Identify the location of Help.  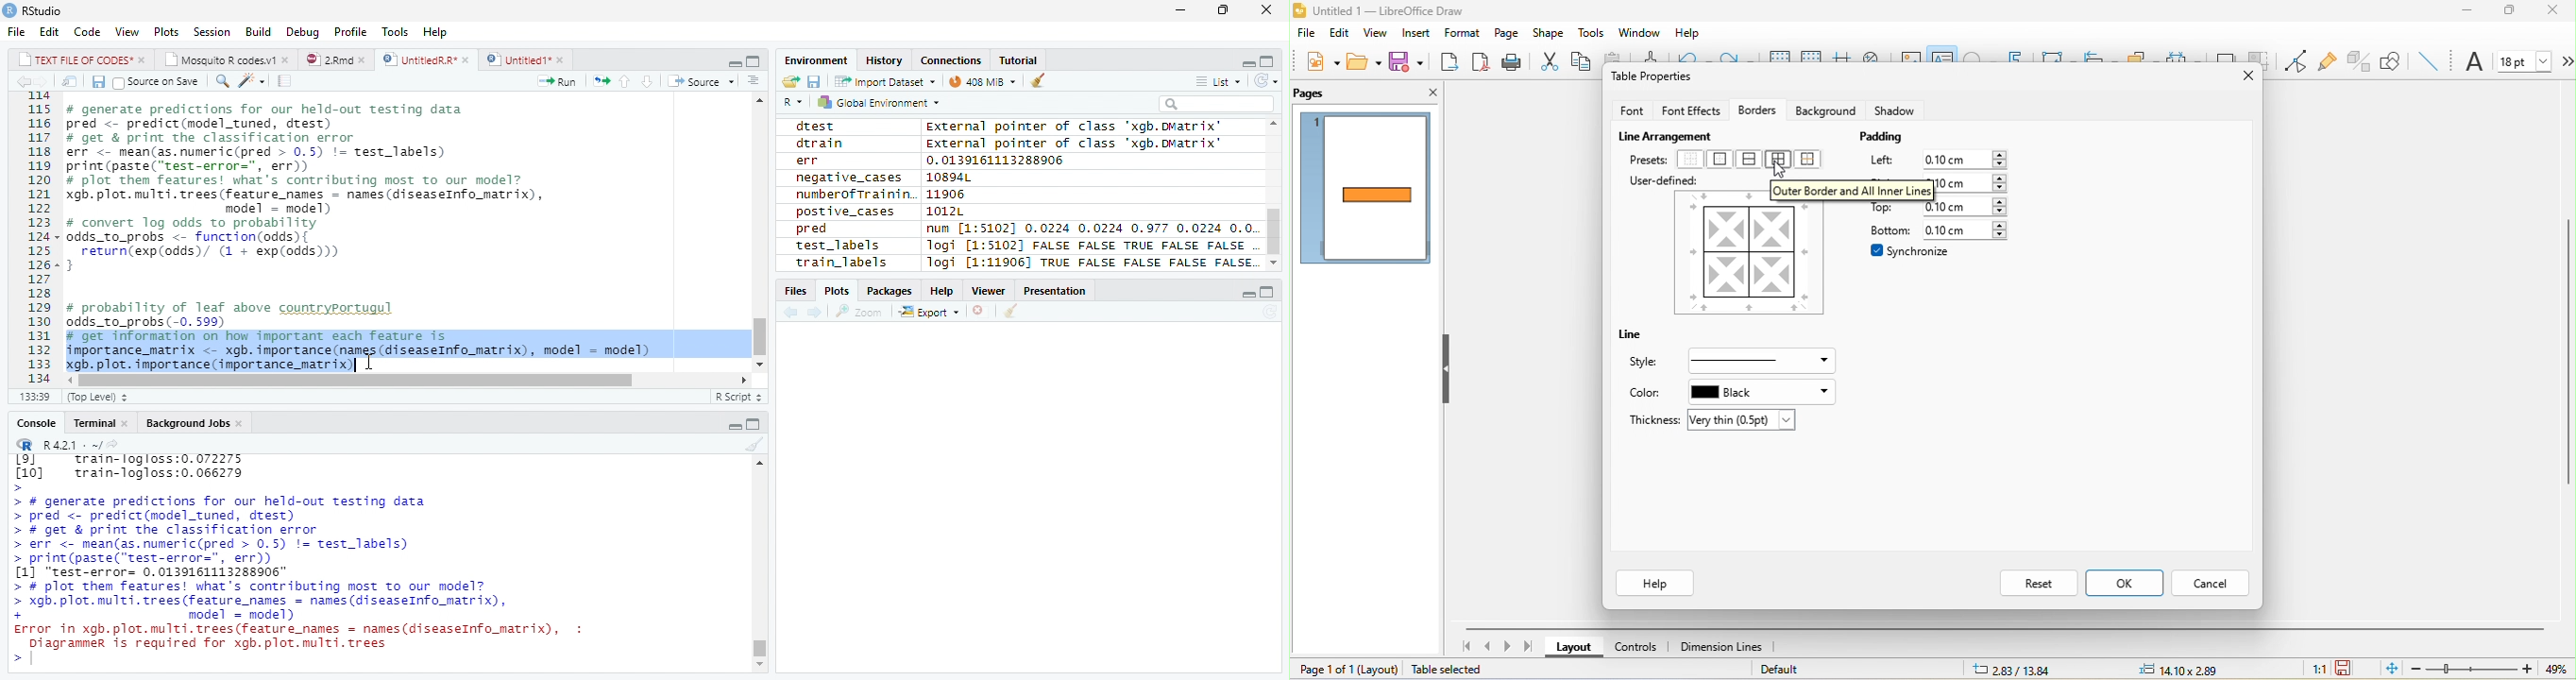
(940, 290).